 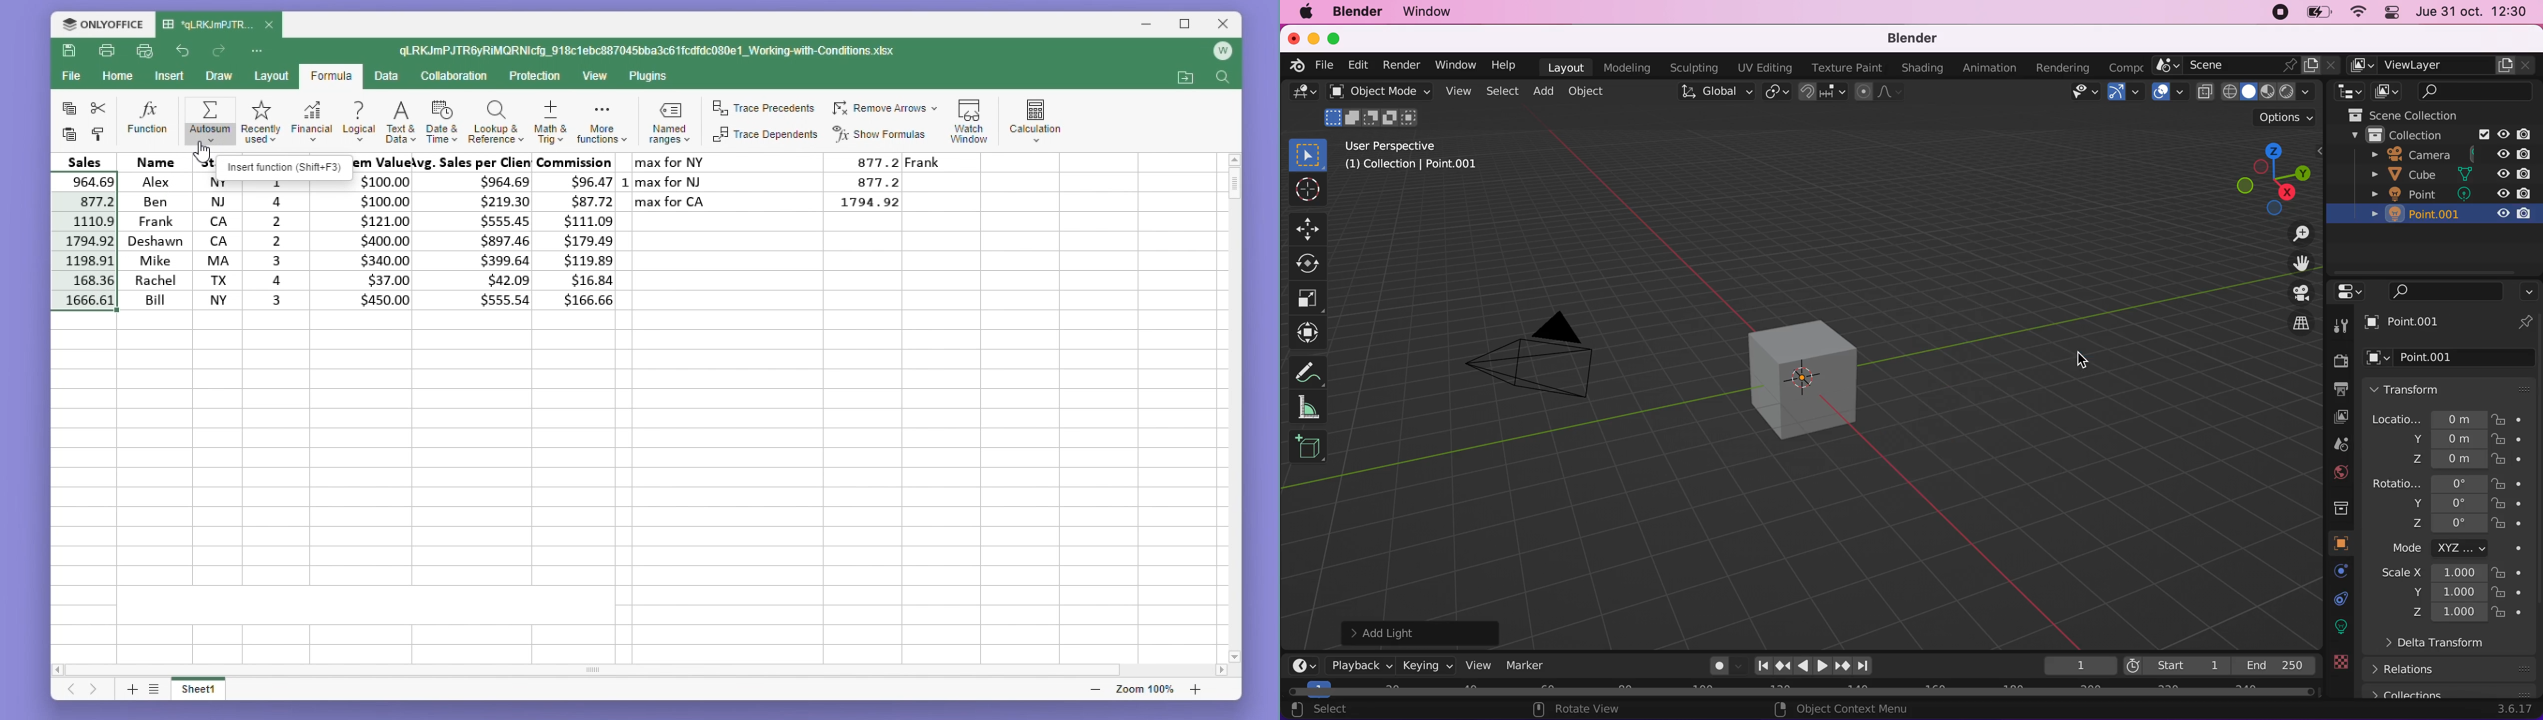 What do you see at coordinates (2066, 67) in the screenshot?
I see `rendering` at bounding box center [2066, 67].